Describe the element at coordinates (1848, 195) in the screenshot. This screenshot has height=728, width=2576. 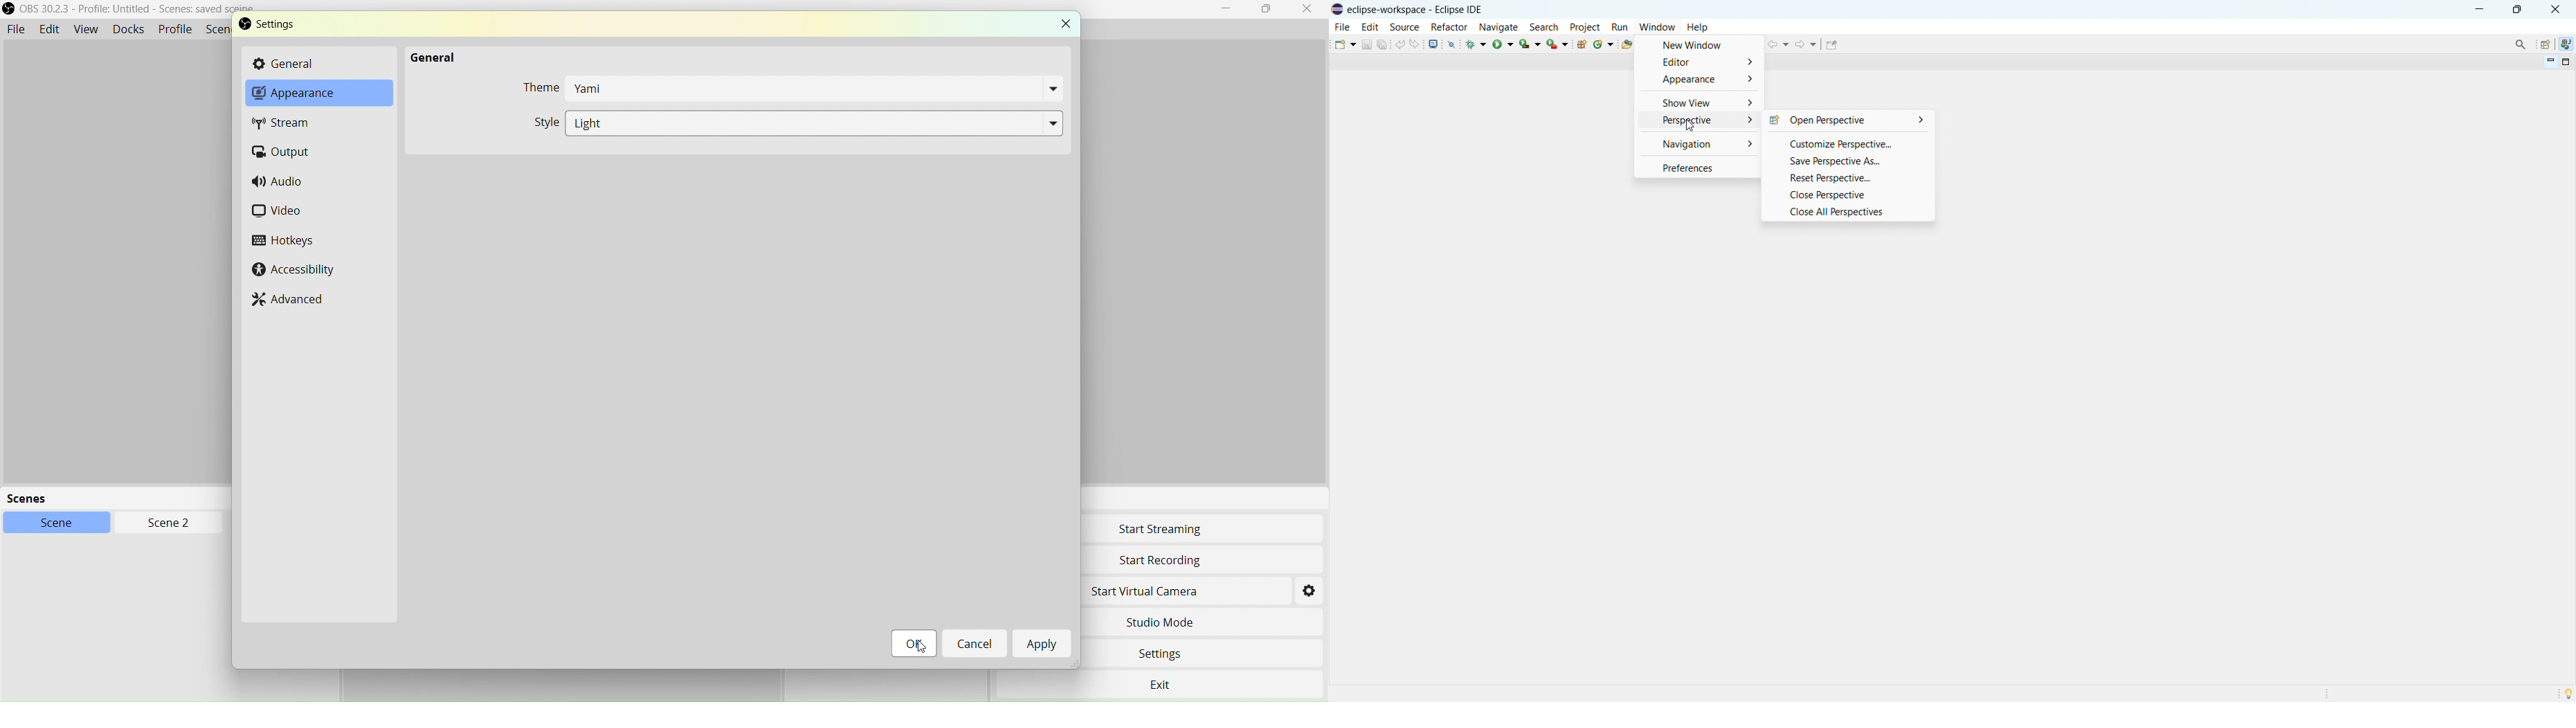
I see `close perspective` at that location.